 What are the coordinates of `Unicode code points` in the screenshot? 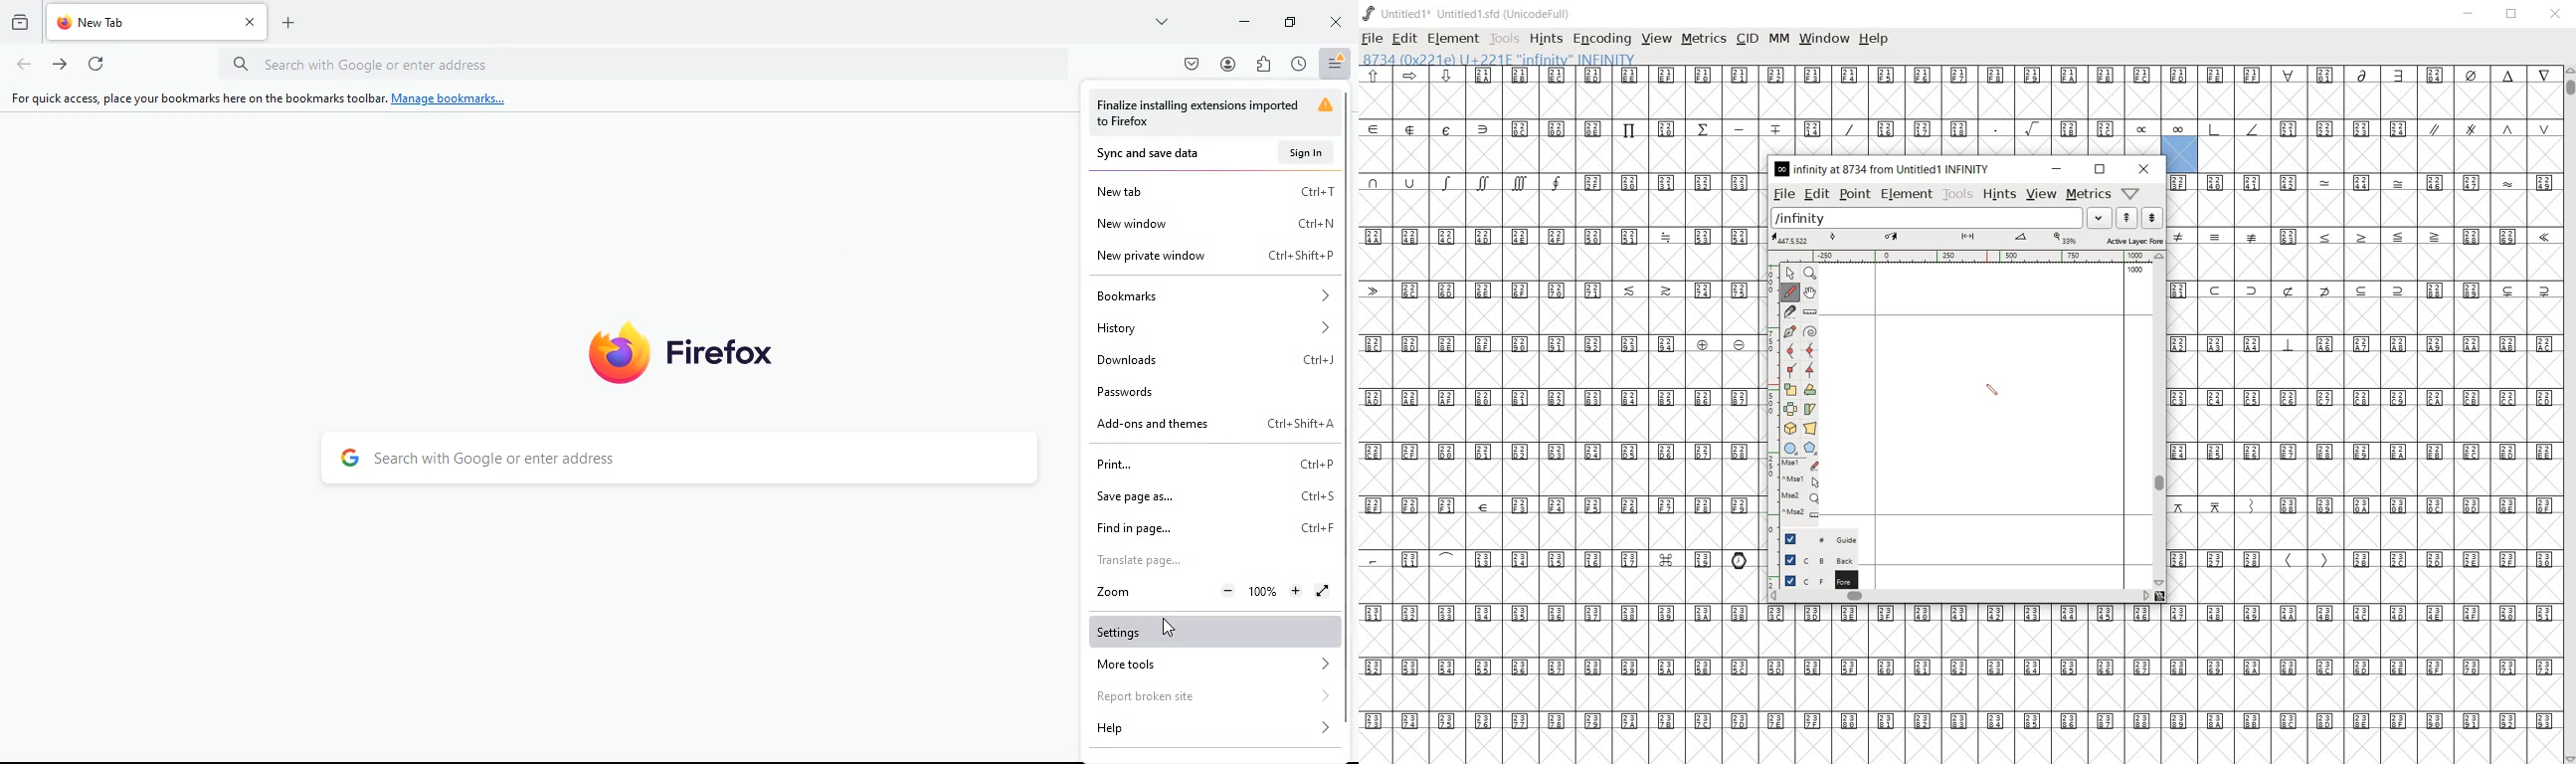 It's located at (2366, 398).